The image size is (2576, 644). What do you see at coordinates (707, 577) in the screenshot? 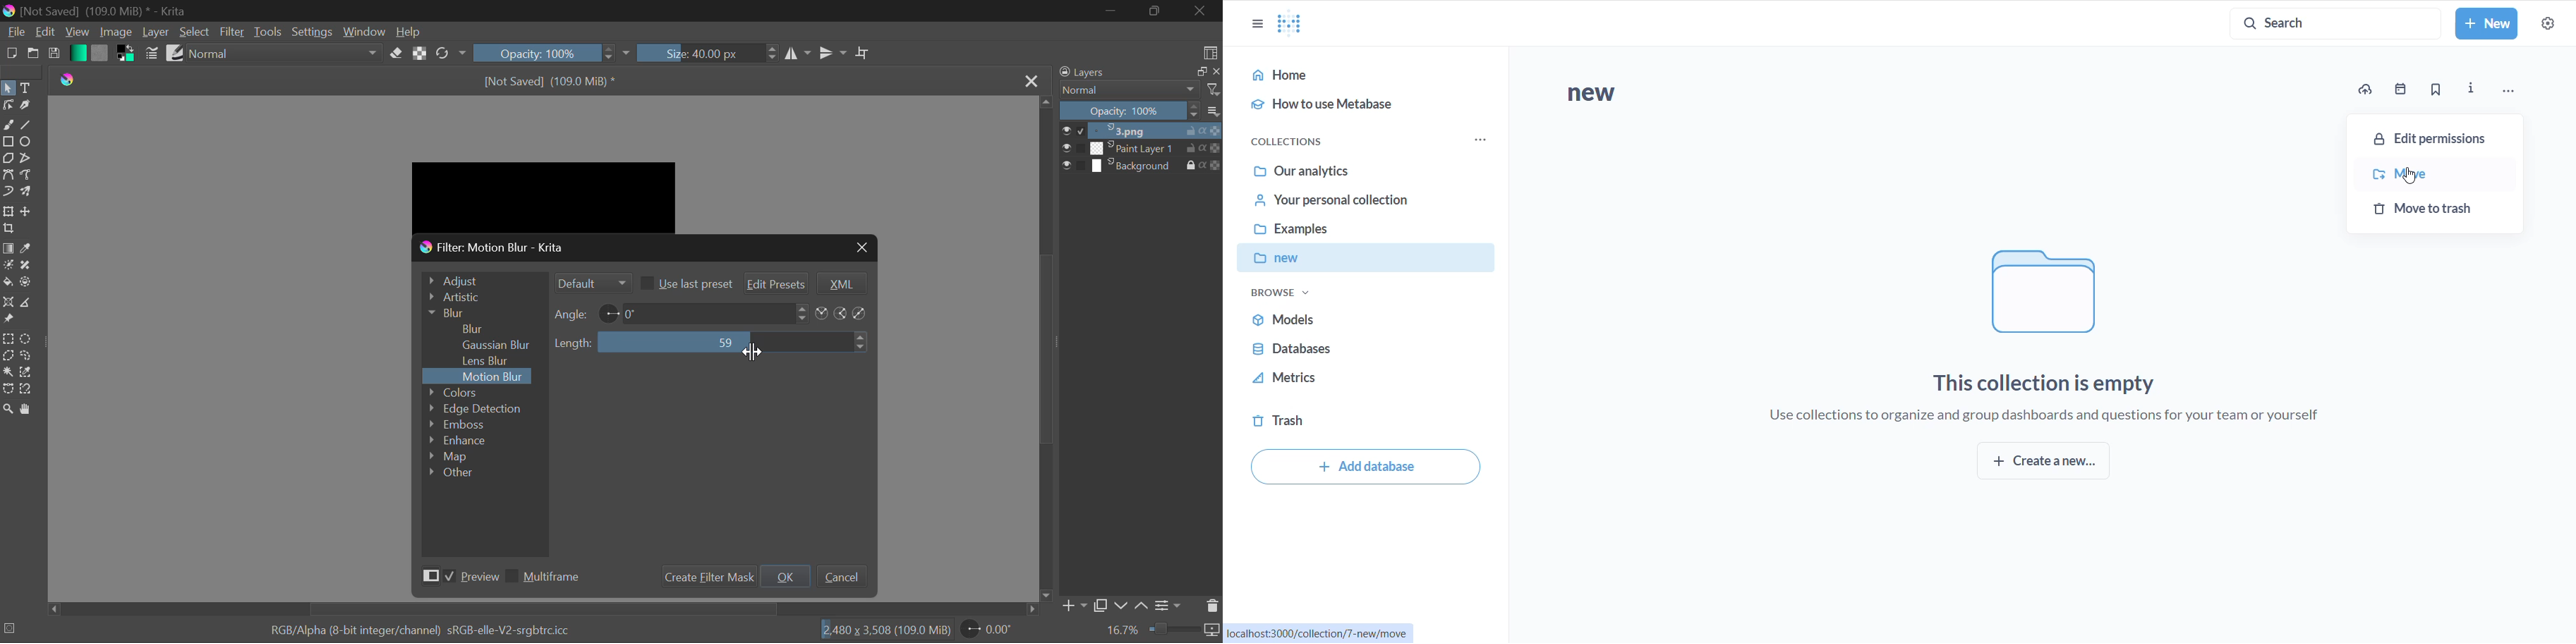
I see `Create Filter Mask` at bounding box center [707, 577].